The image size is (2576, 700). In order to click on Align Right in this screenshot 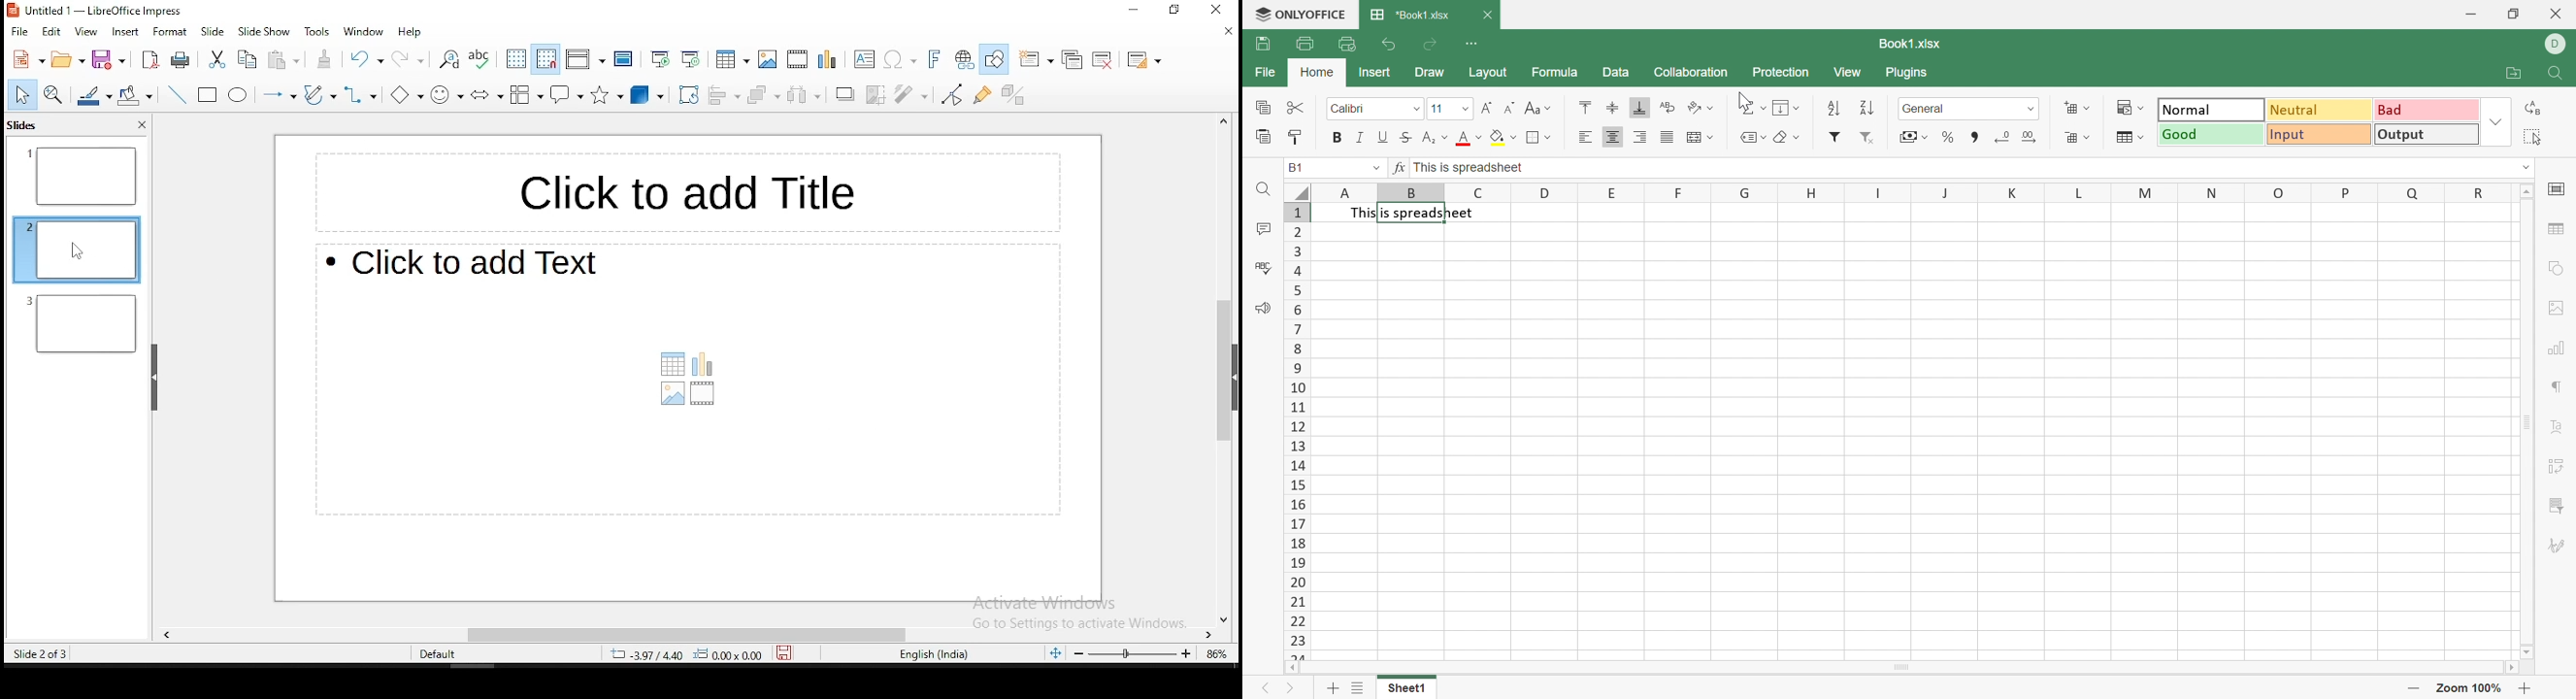, I will do `click(1641, 136)`.